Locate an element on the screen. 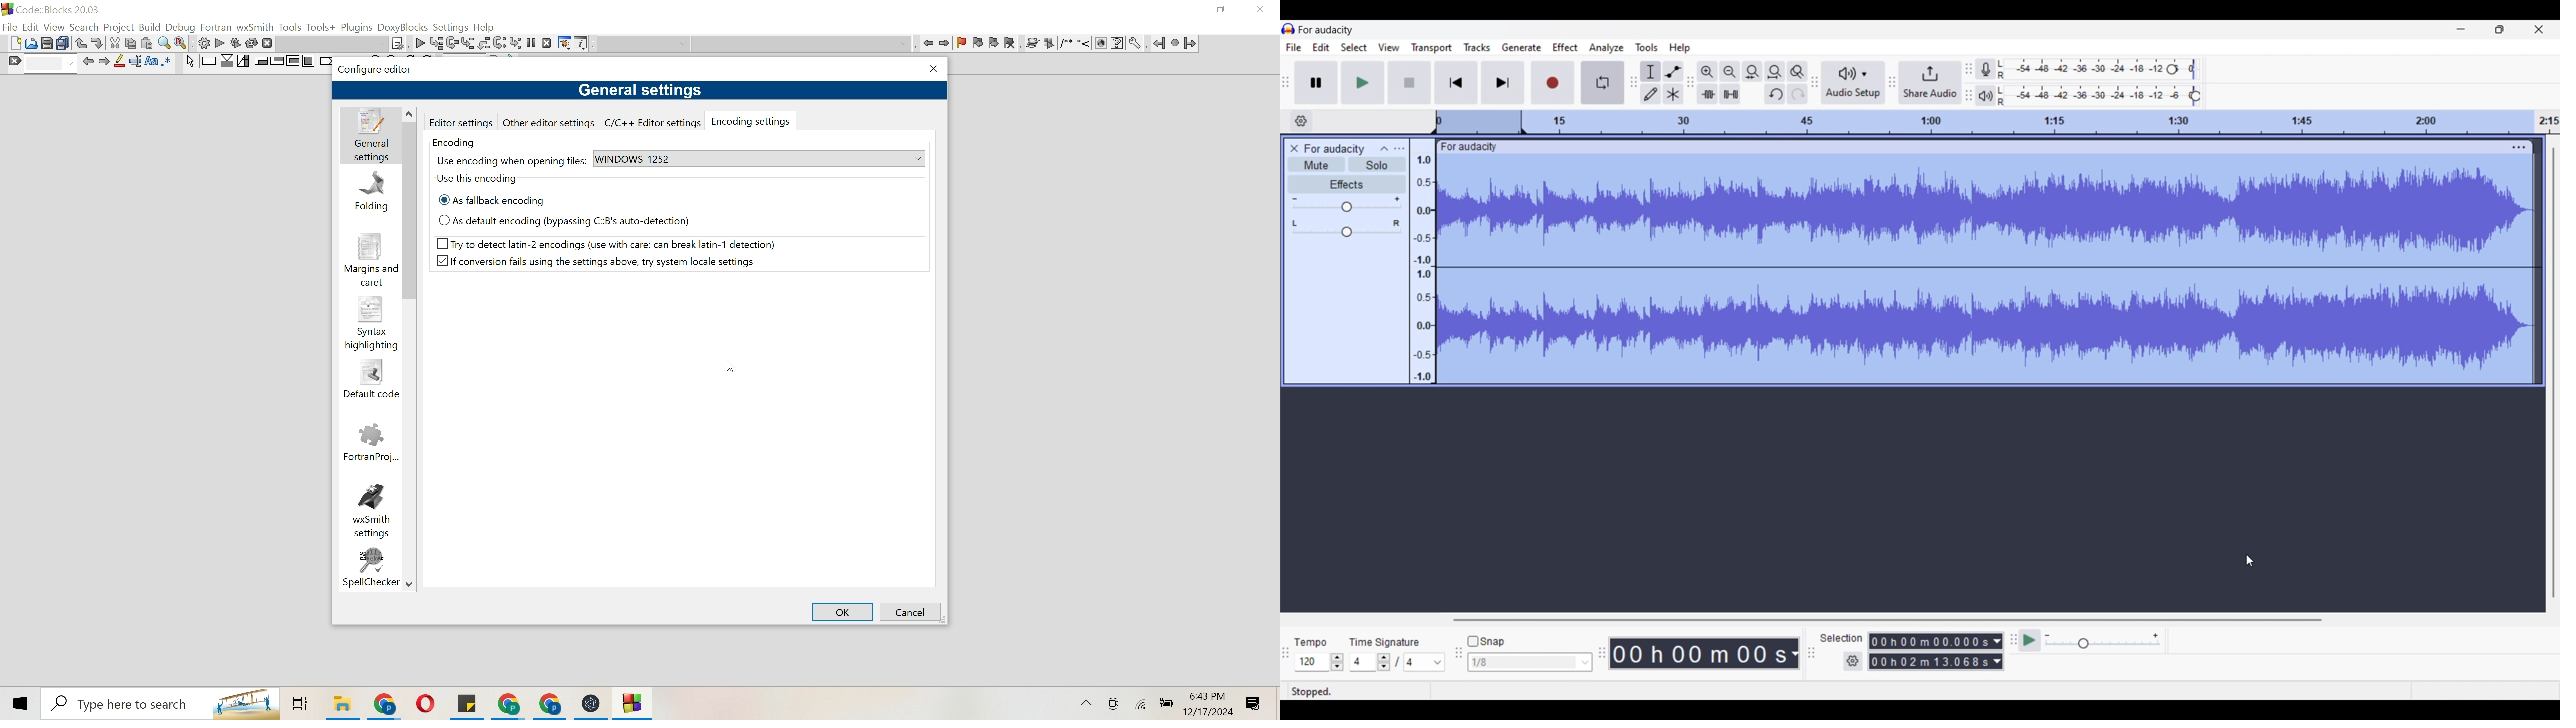  Play/Play once is located at coordinates (1362, 83).